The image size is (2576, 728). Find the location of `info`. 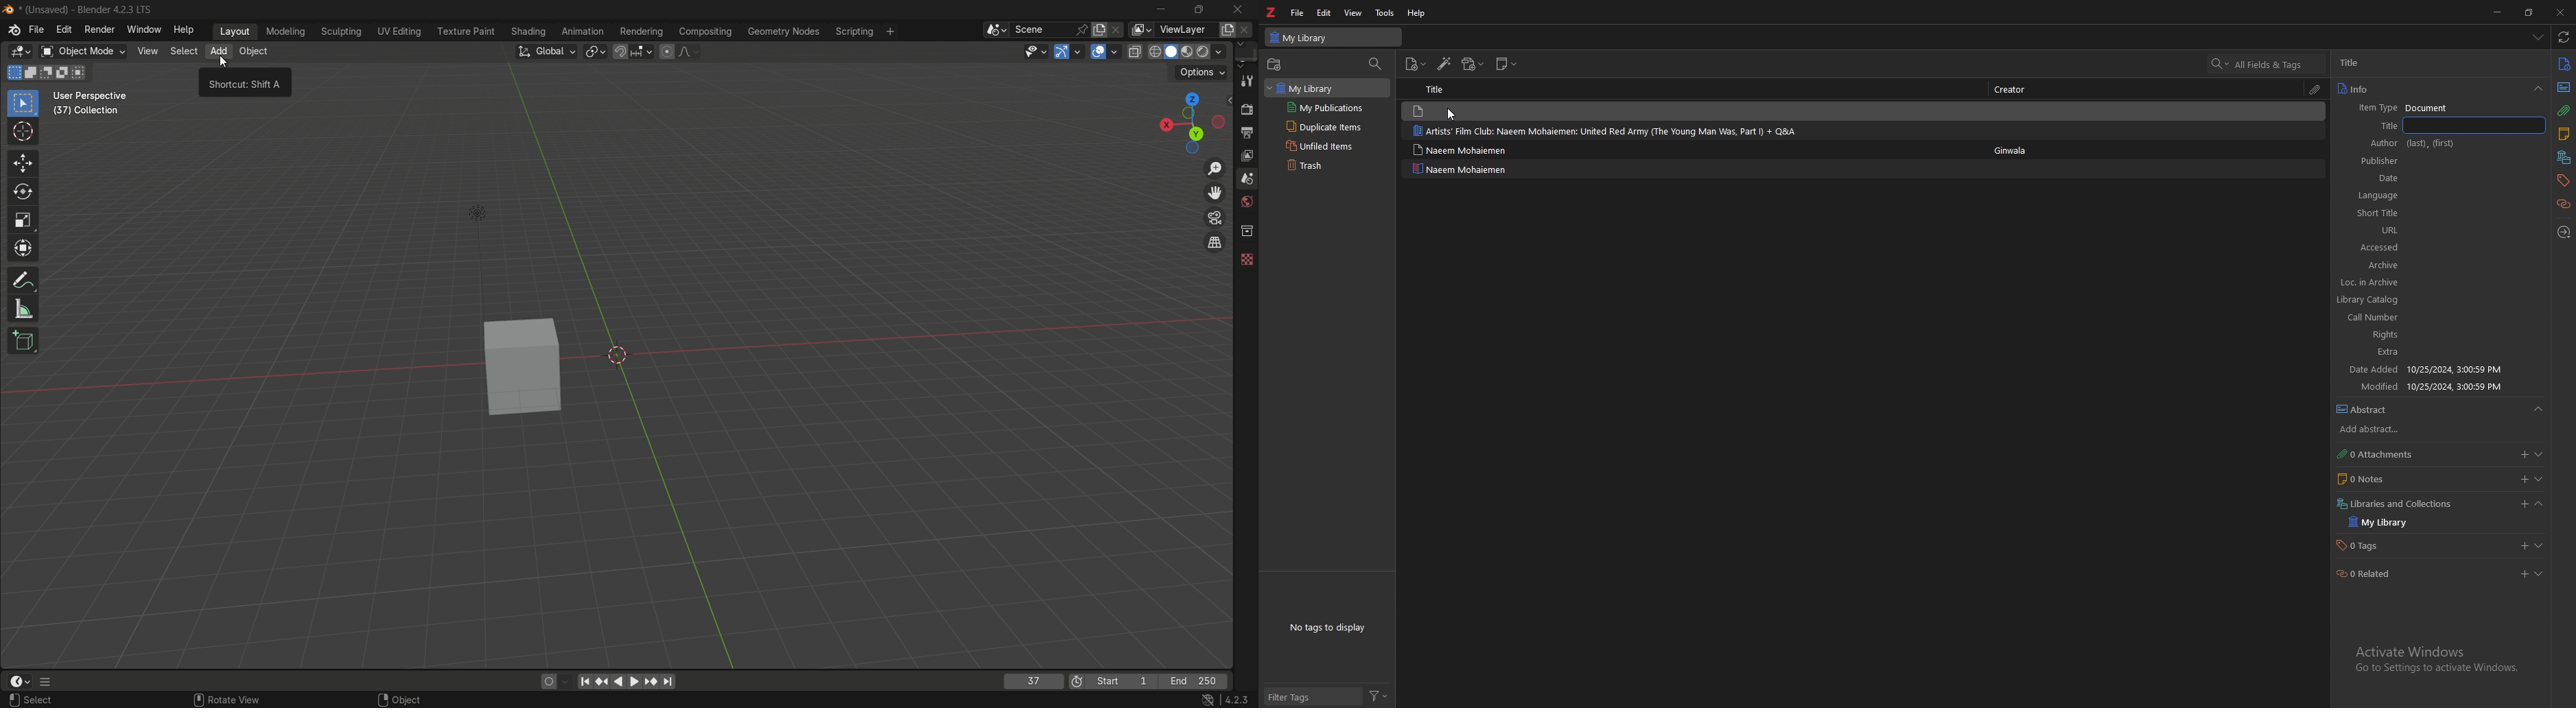

info is located at coordinates (2428, 89).